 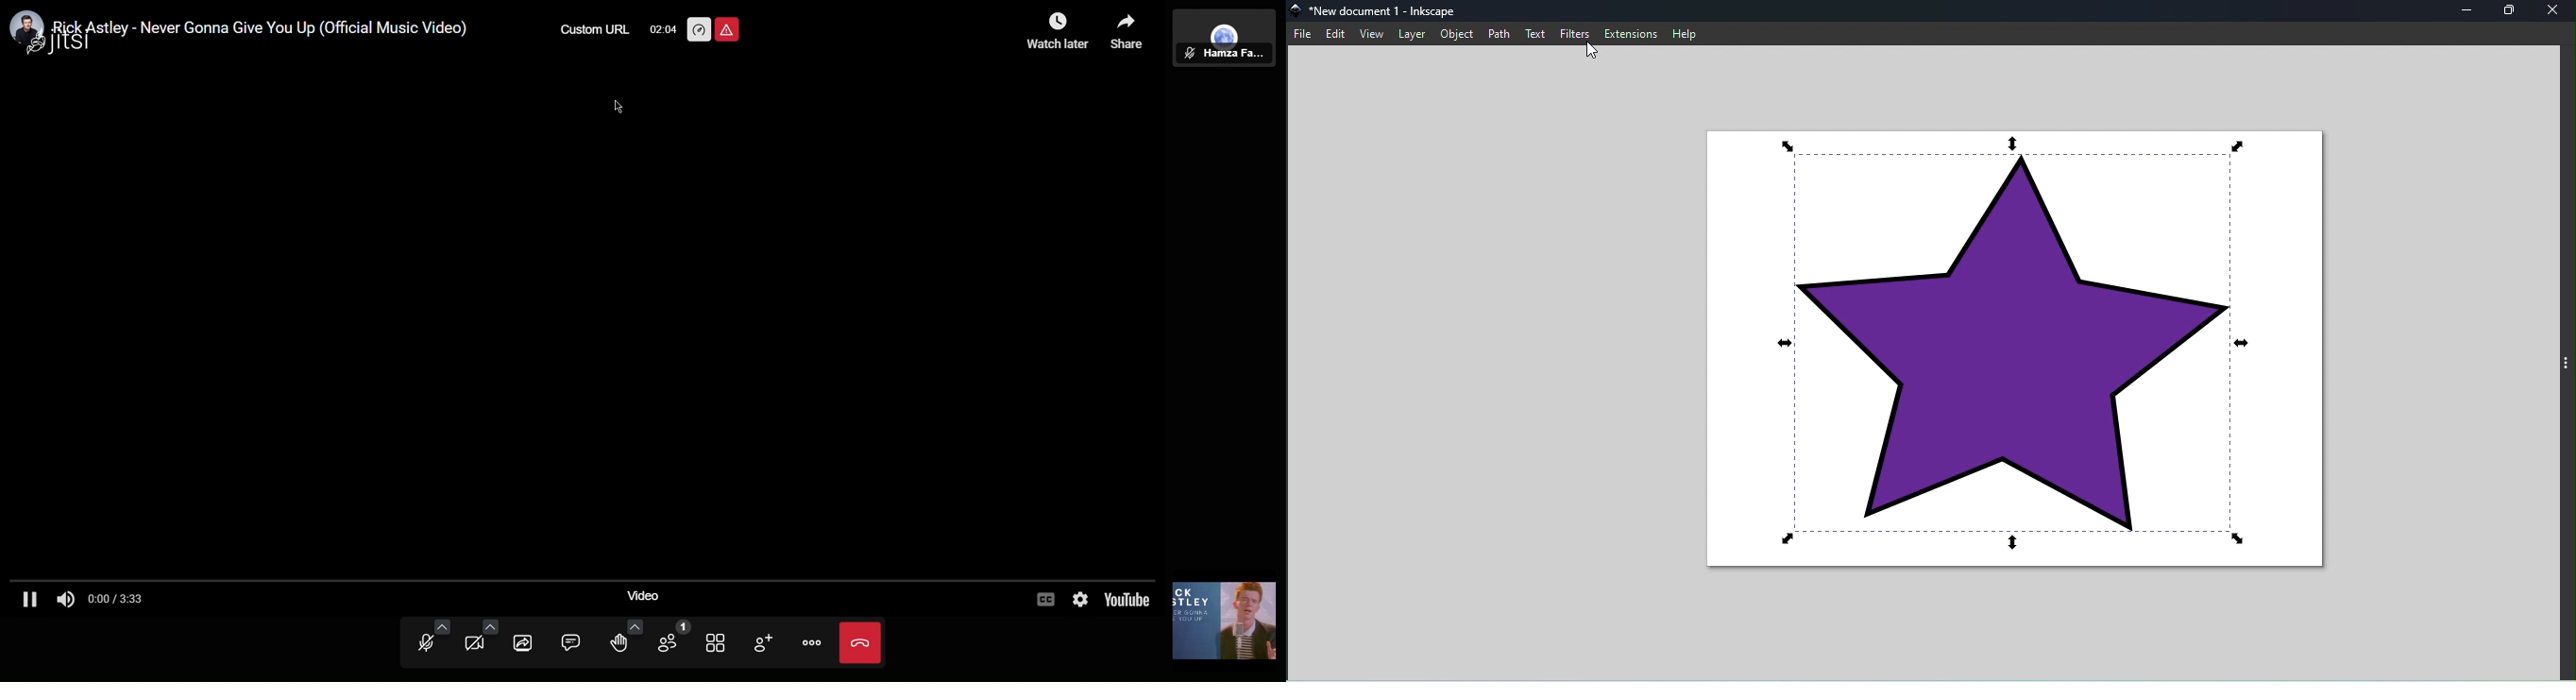 What do you see at coordinates (478, 642) in the screenshot?
I see `Video` at bounding box center [478, 642].